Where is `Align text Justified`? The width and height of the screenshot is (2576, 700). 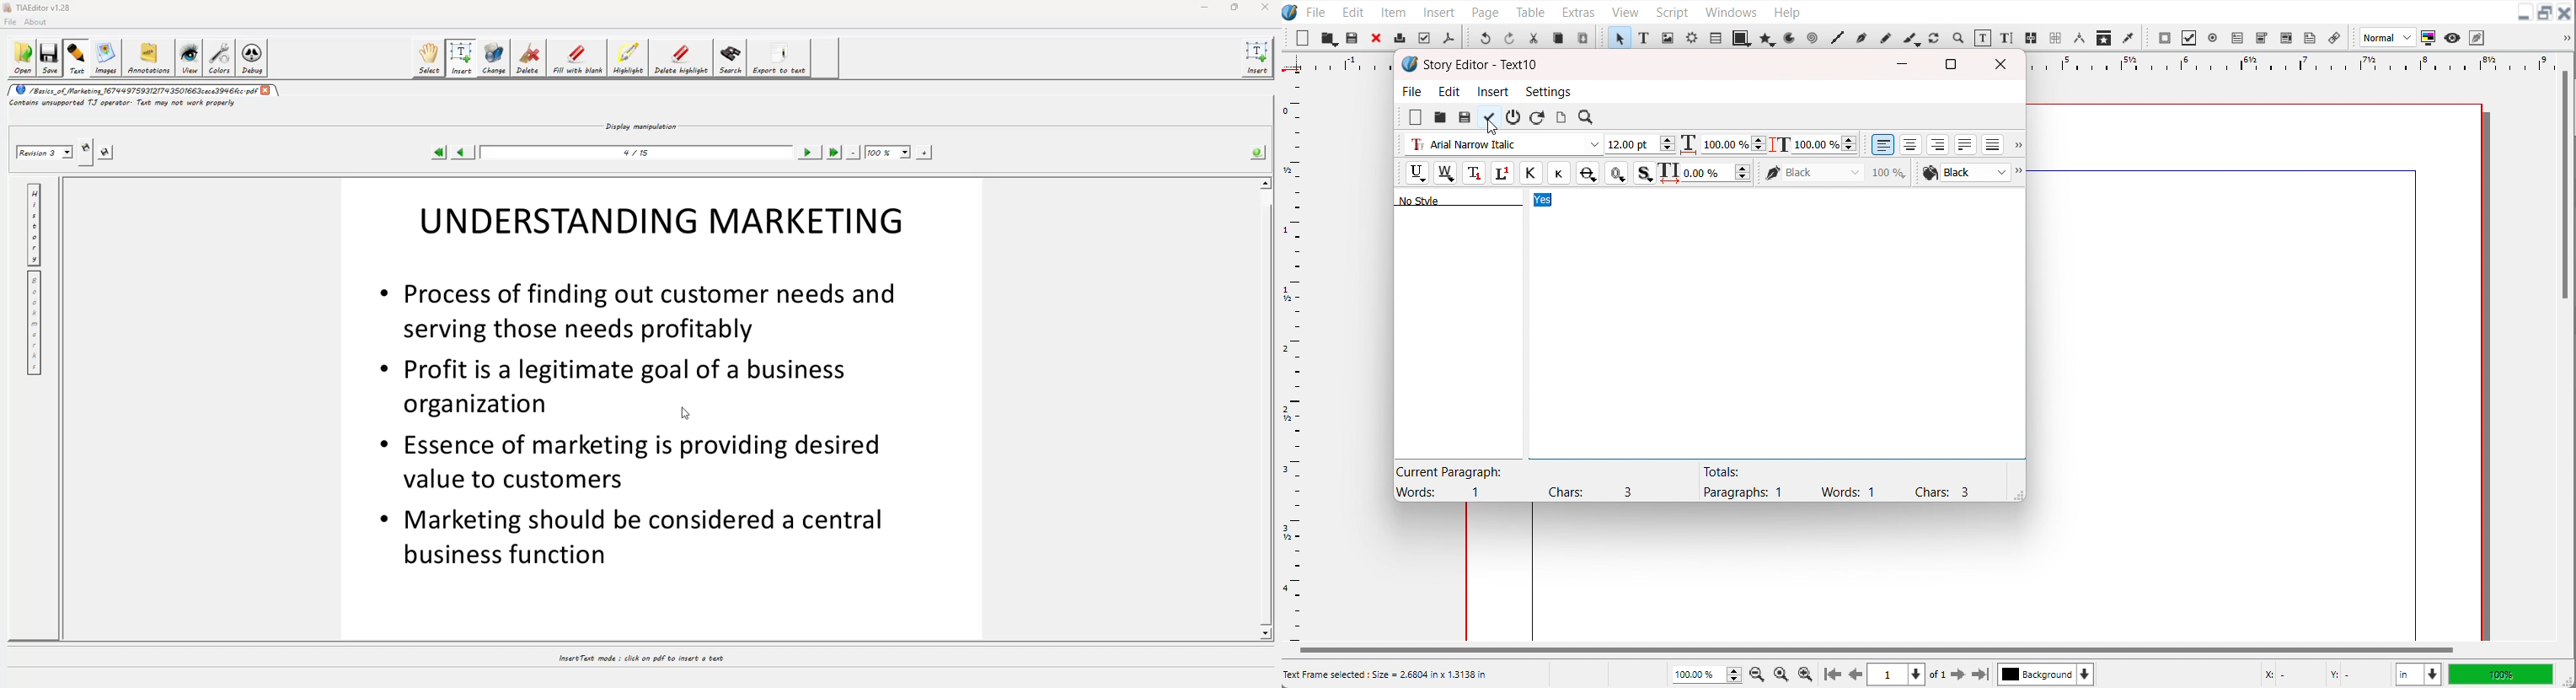
Align text Justified is located at coordinates (1966, 144).